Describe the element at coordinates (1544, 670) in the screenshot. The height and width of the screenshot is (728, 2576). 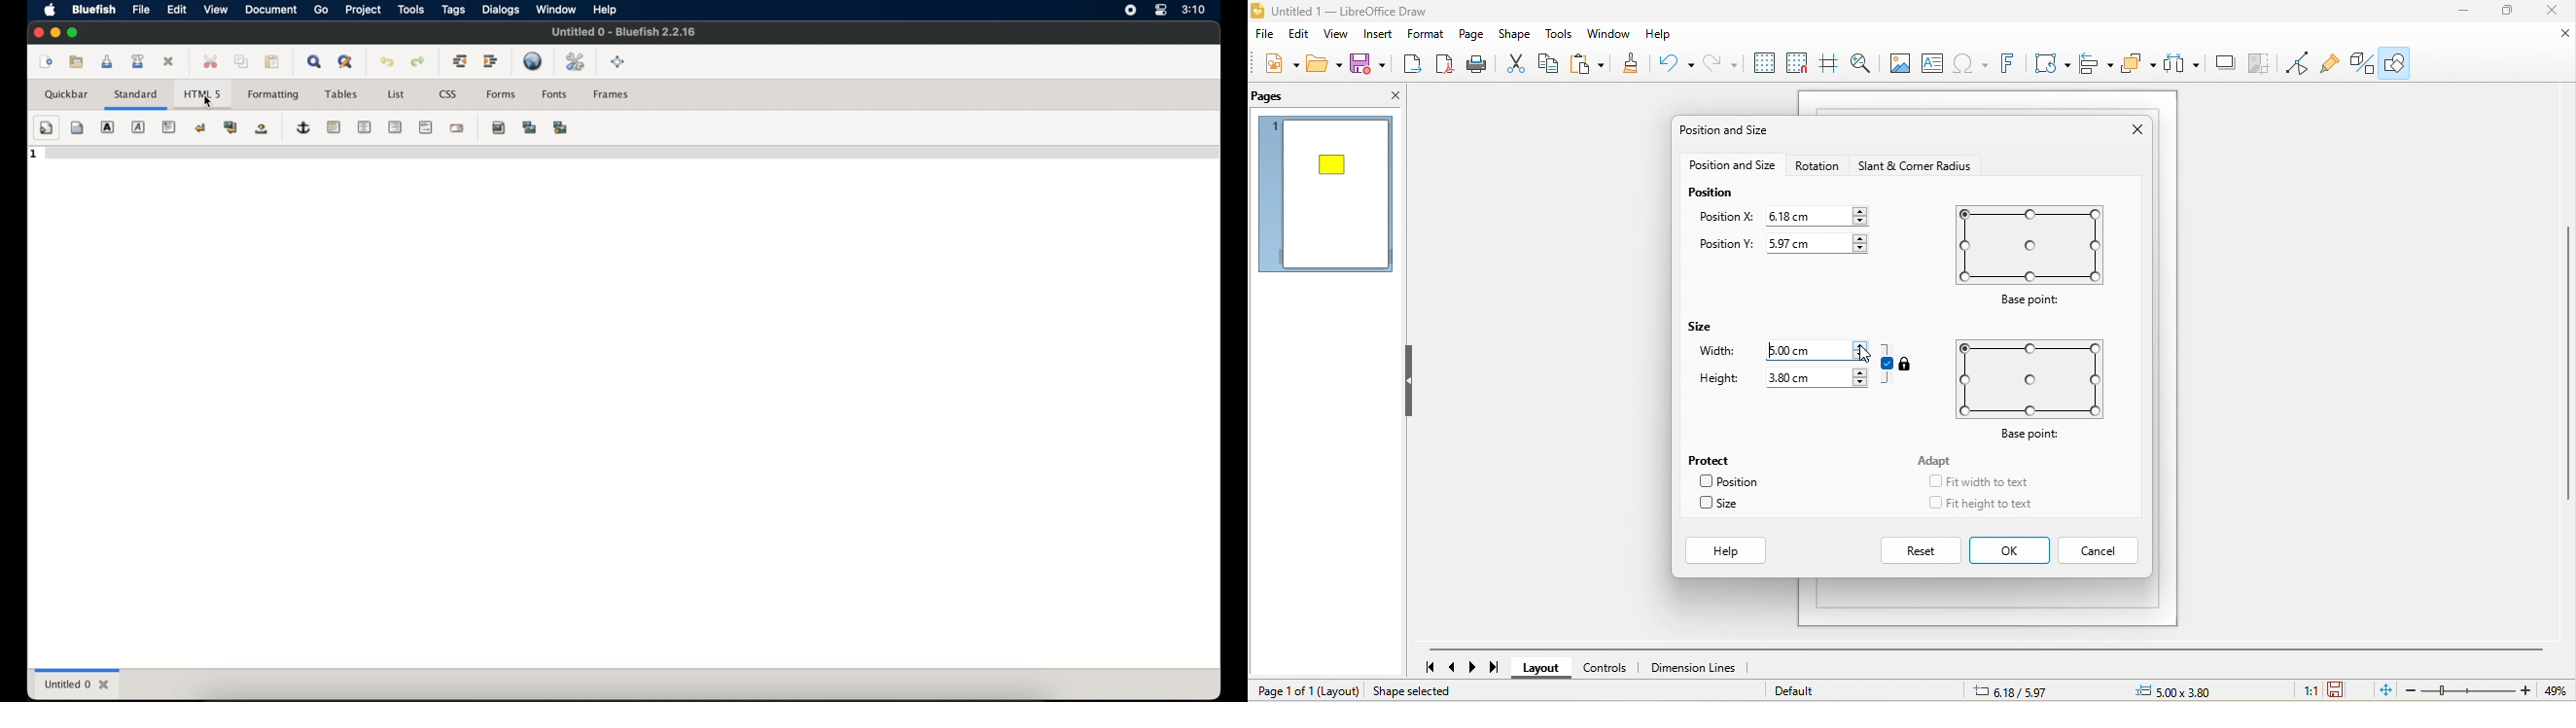
I see `layout` at that location.